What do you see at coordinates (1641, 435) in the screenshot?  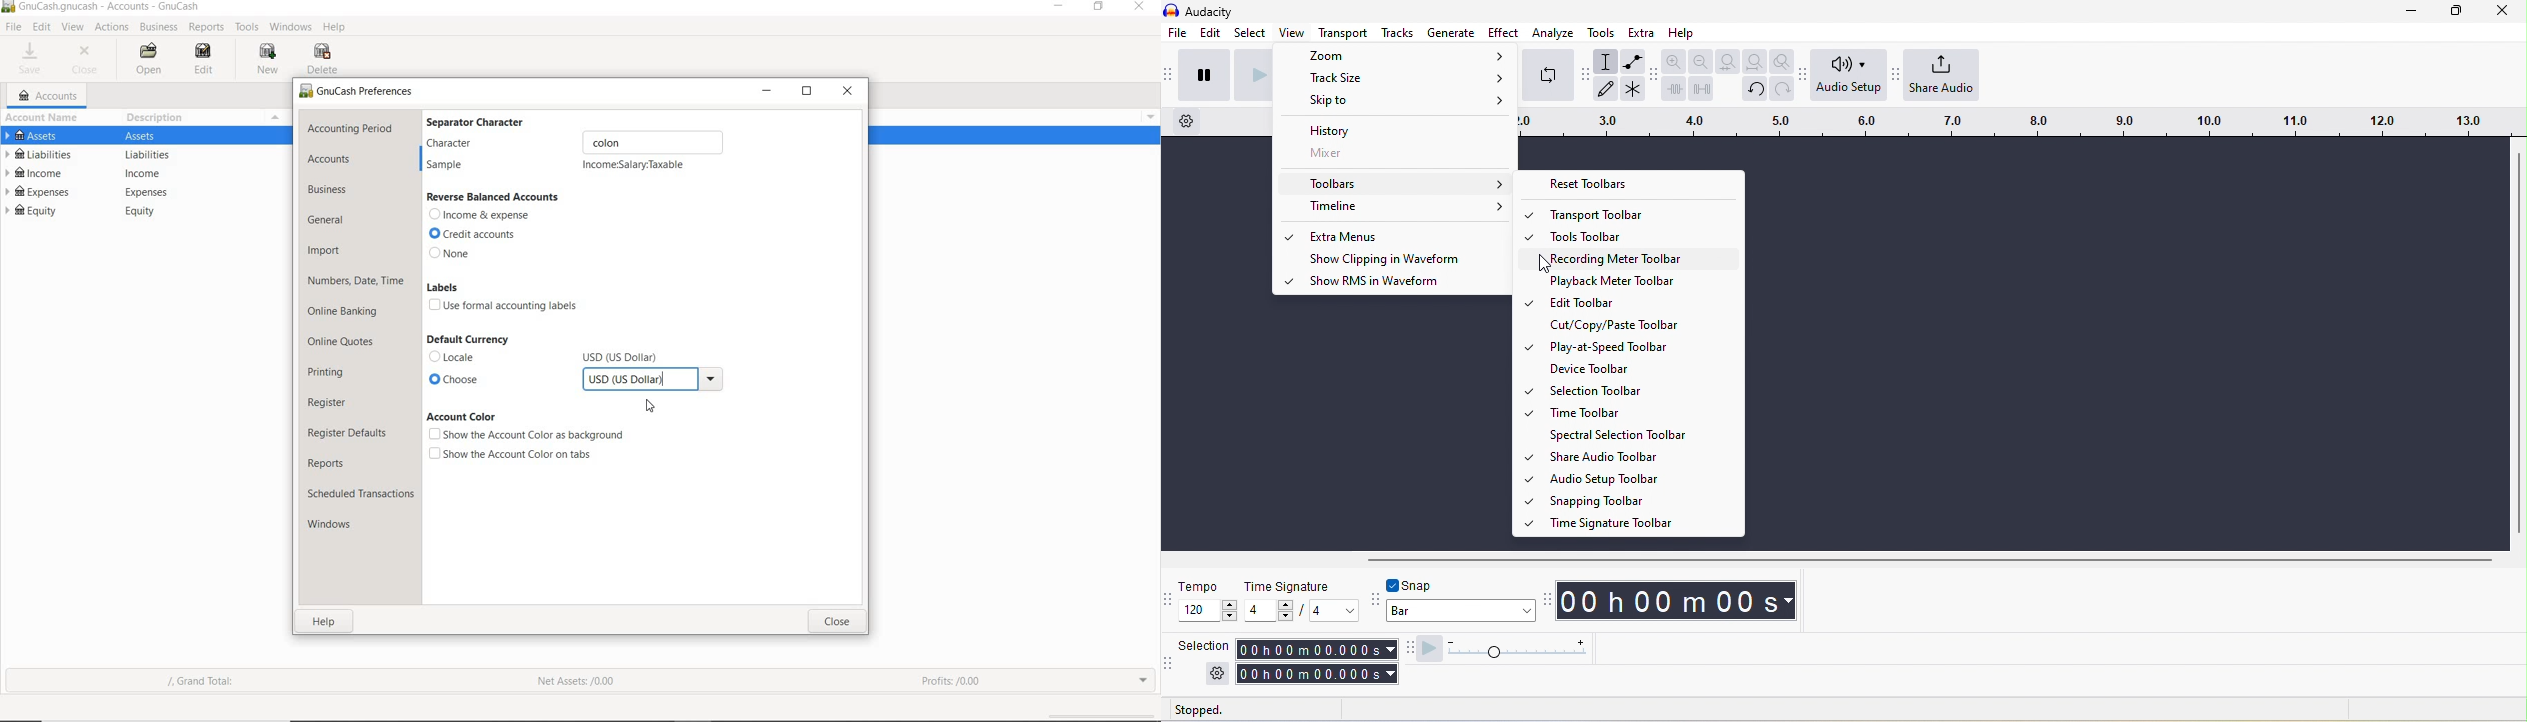 I see `Spectral selection toolbar` at bounding box center [1641, 435].